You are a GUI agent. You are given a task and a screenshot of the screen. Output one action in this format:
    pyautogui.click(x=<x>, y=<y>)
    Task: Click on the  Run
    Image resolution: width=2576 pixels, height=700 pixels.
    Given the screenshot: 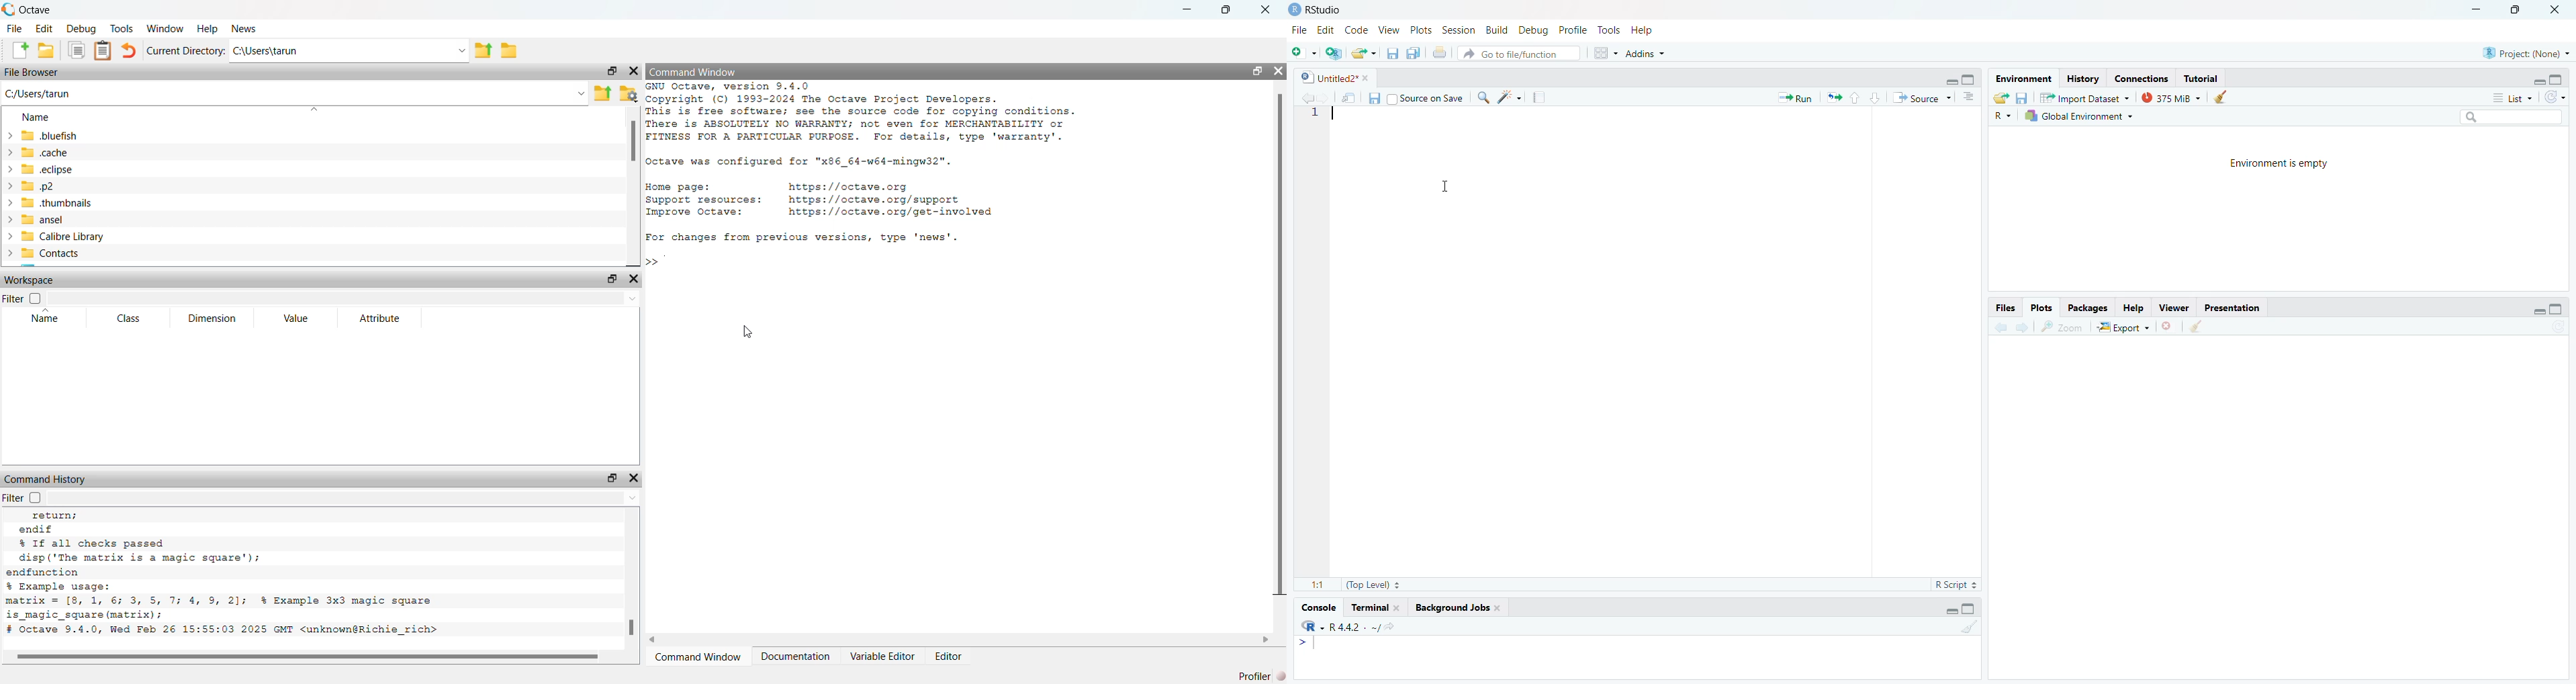 What is the action you would take?
    pyautogui.click(x=1795, y=99)
    